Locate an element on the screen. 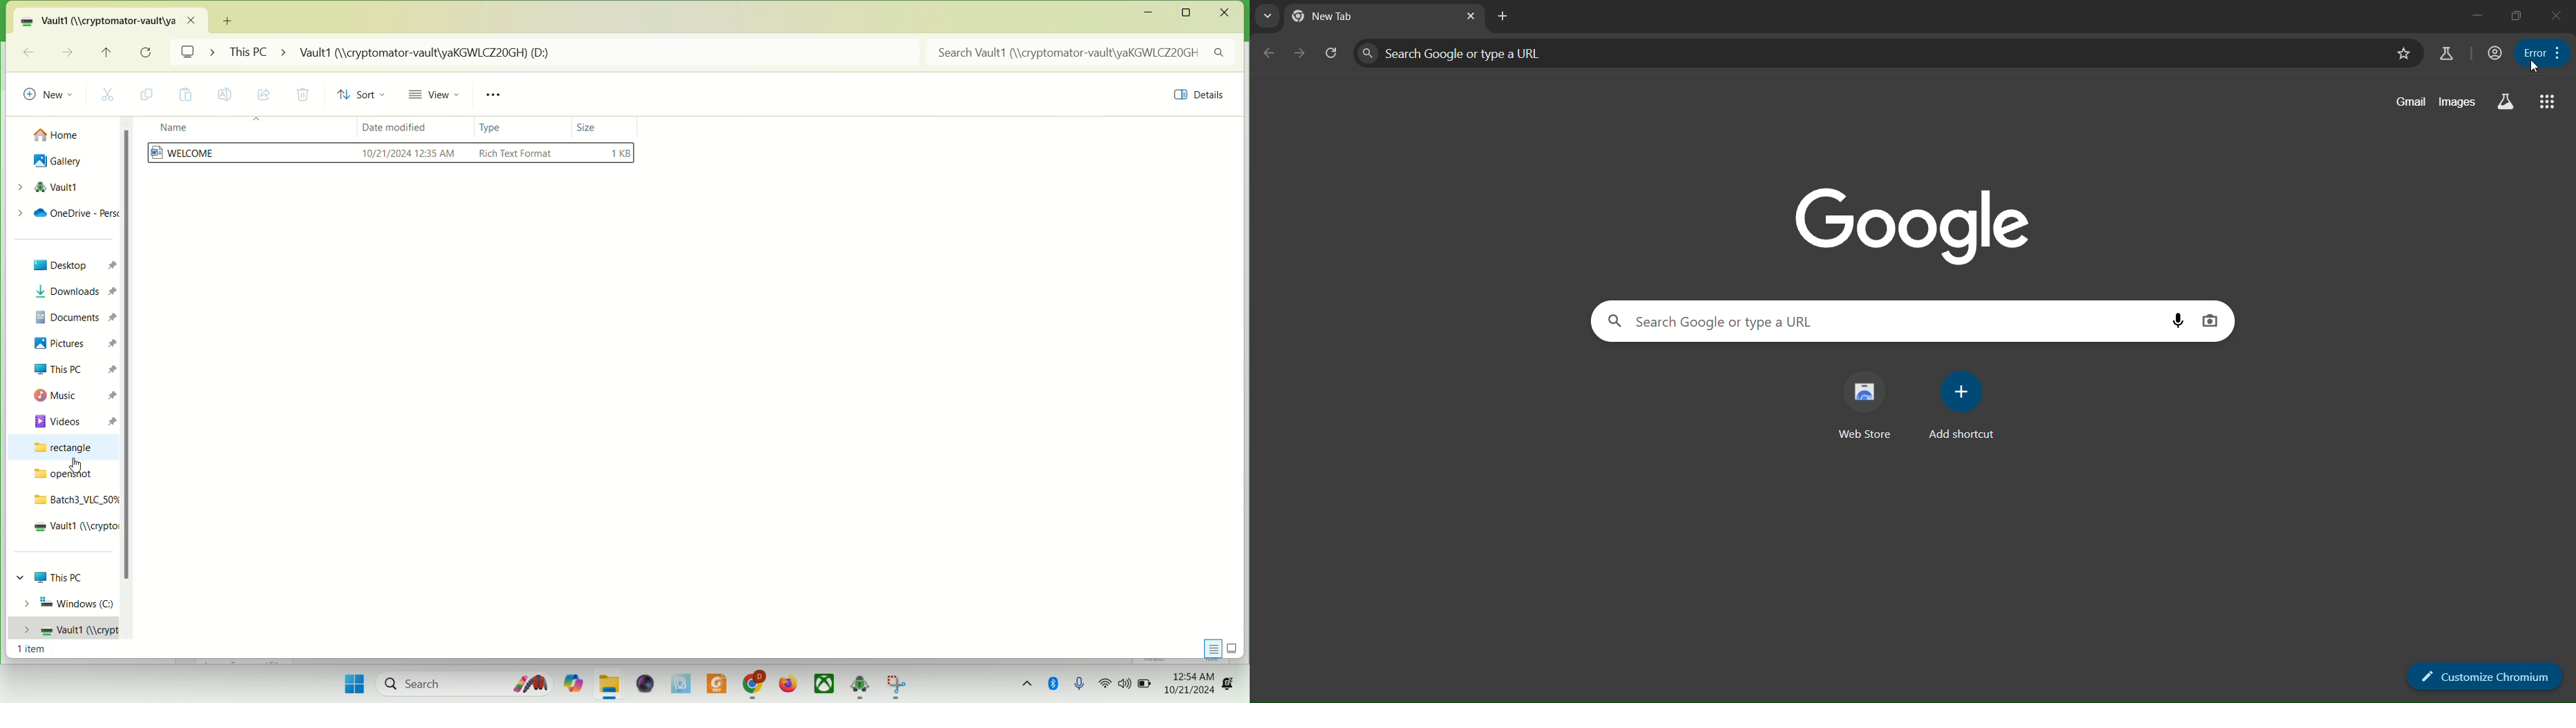 The width and height of the screenshot is (2576, 728). account is located at coordinates (2494, 52).